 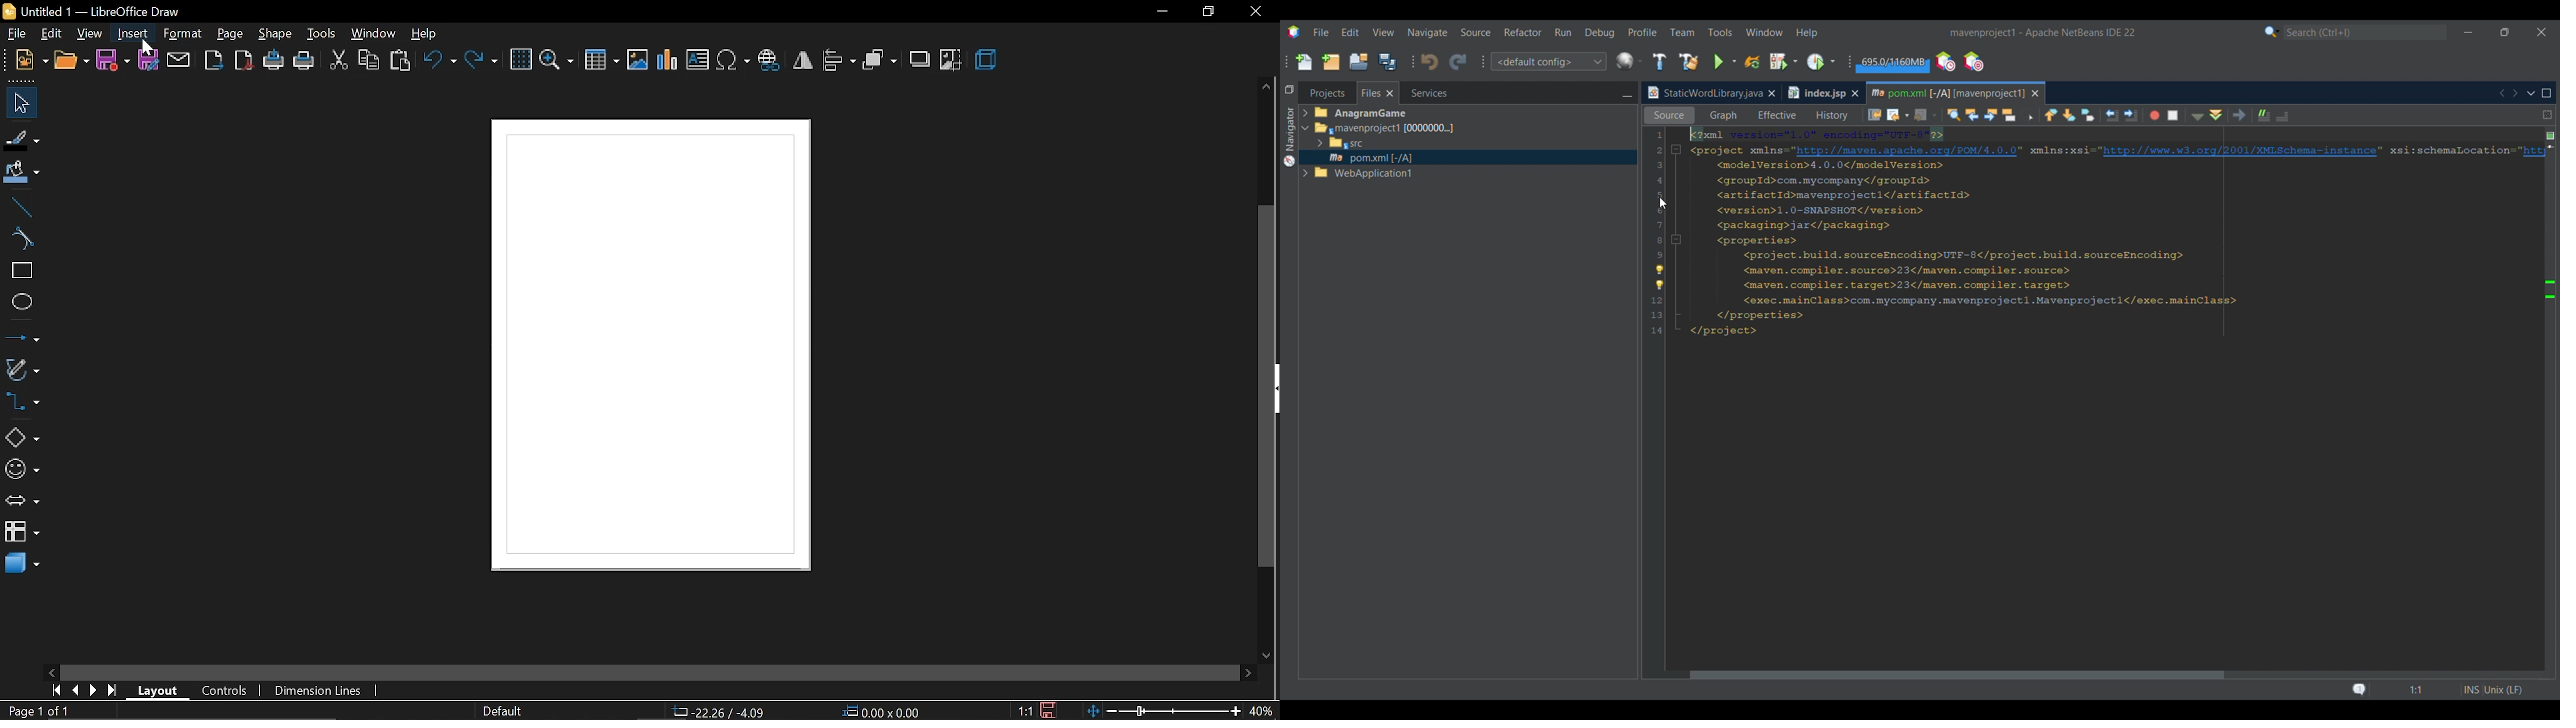 What do you see at coordinates (156, 690) in the screenshot?
I see `layout` at bounding box center [156, 690].